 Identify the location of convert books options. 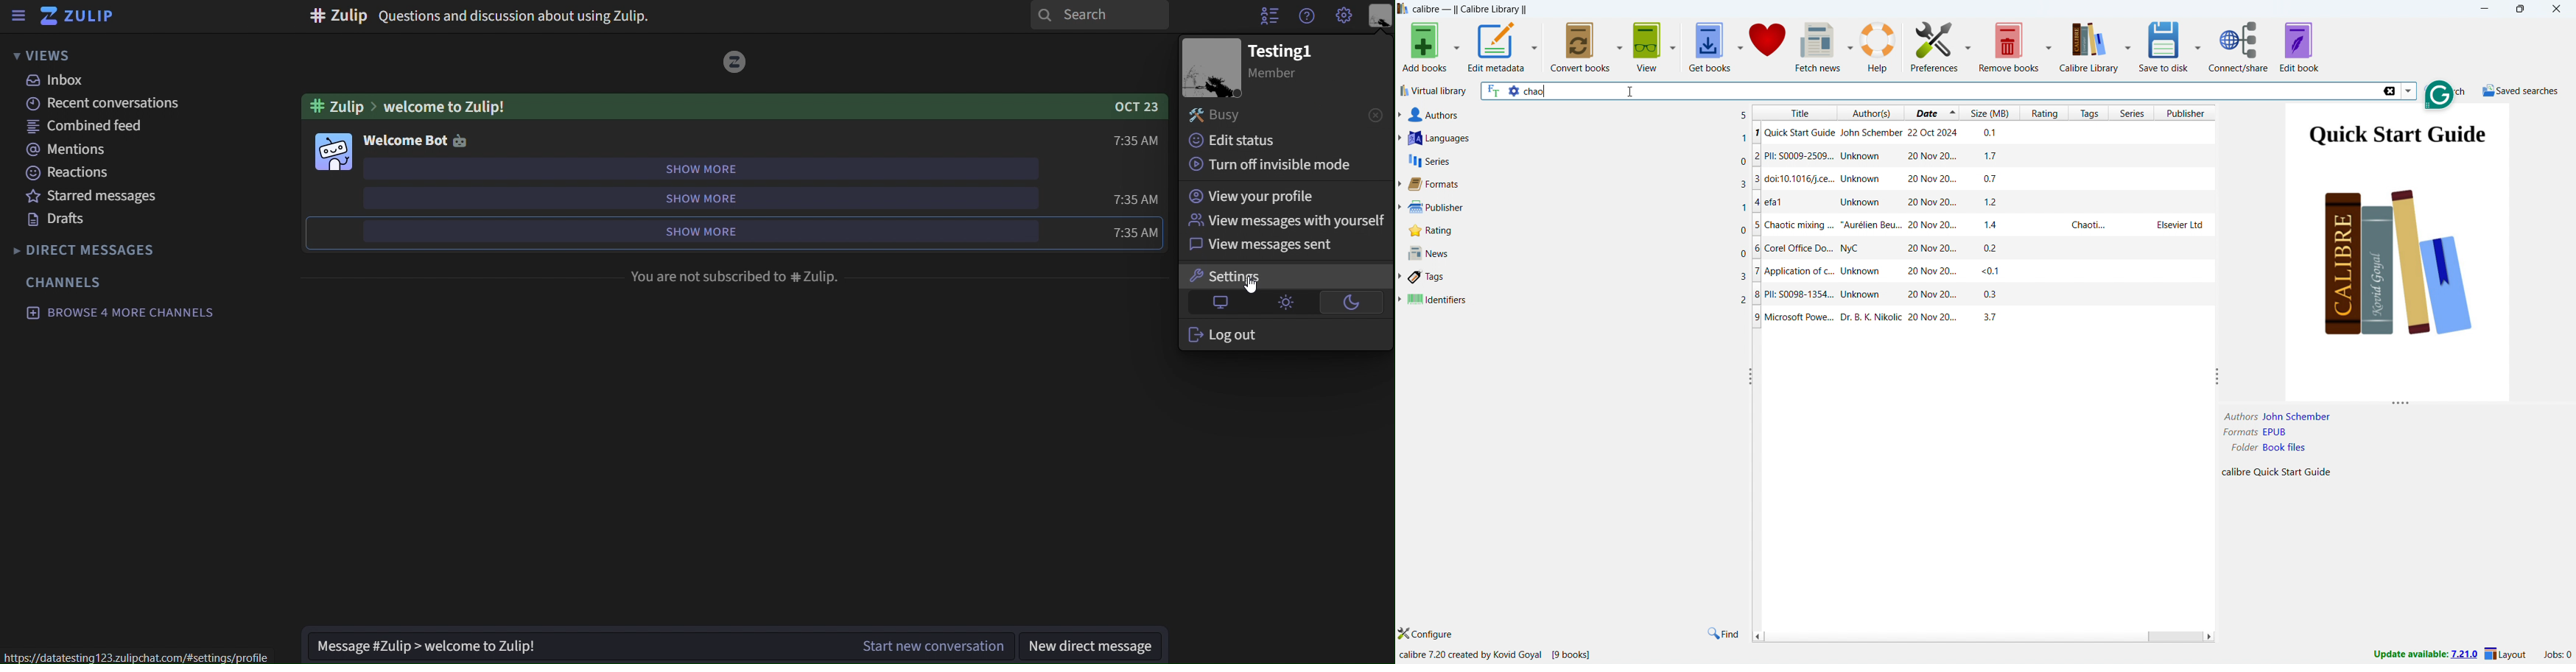
(1620, 45).